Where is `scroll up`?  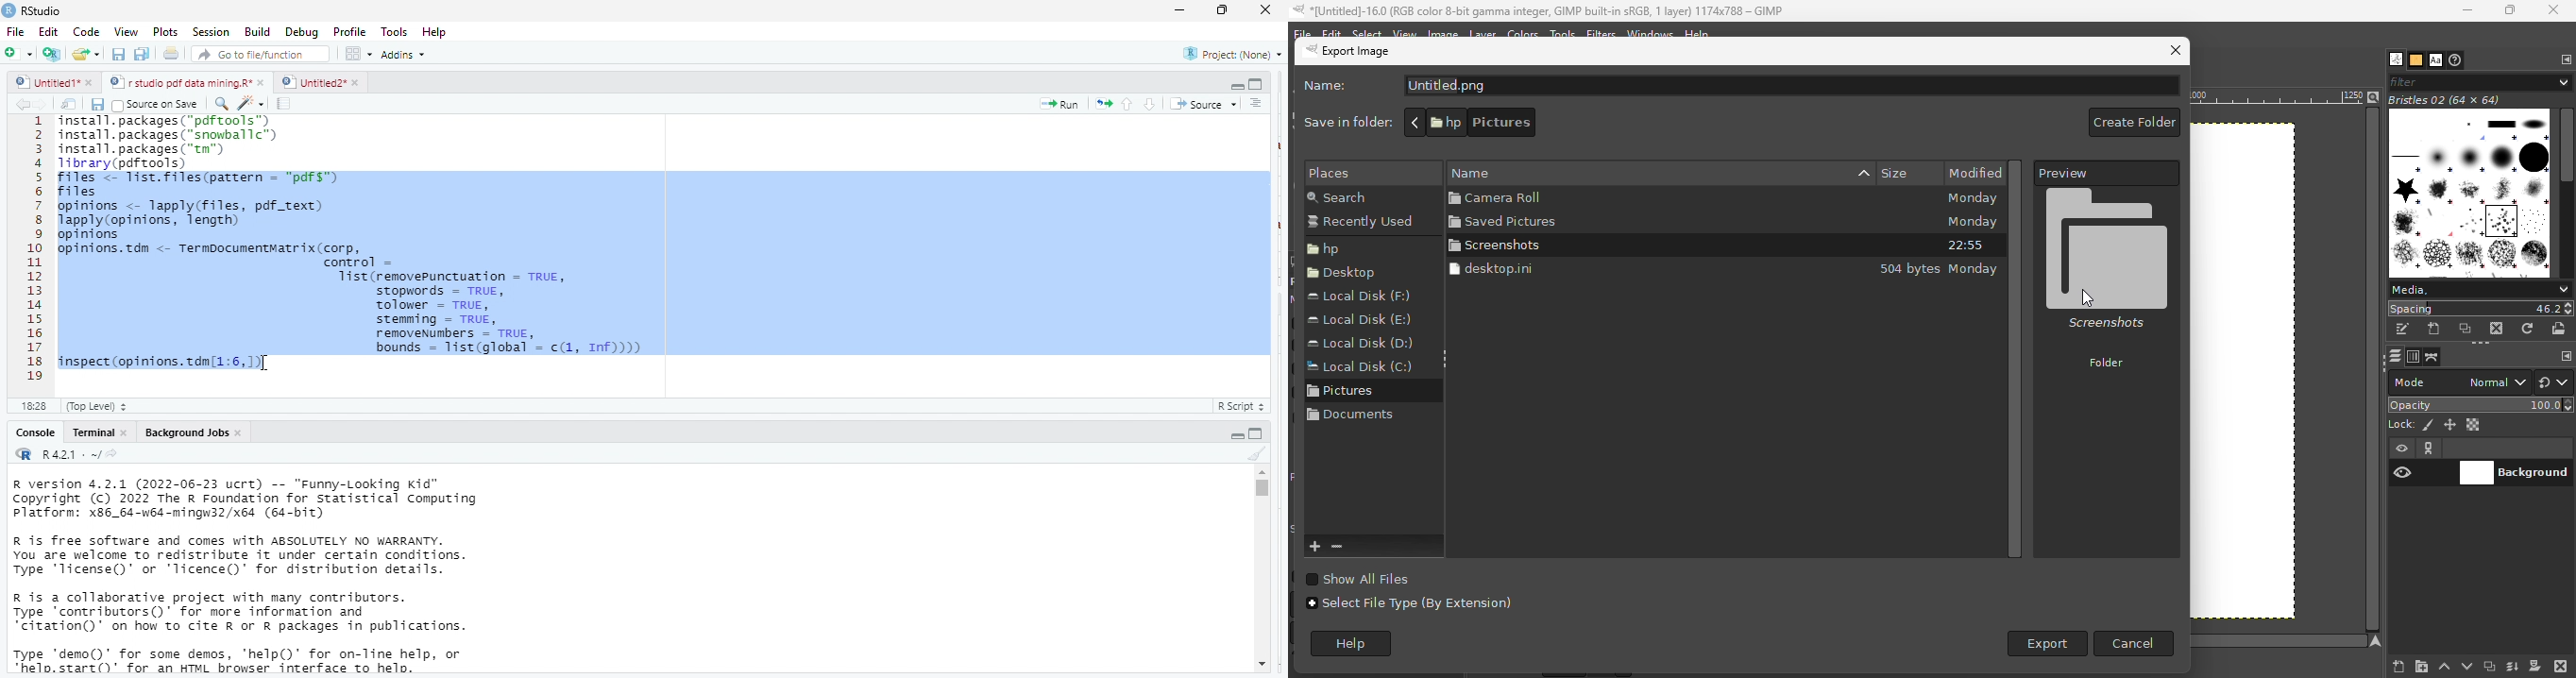 scroll up is located at coordinates (1262, 472).